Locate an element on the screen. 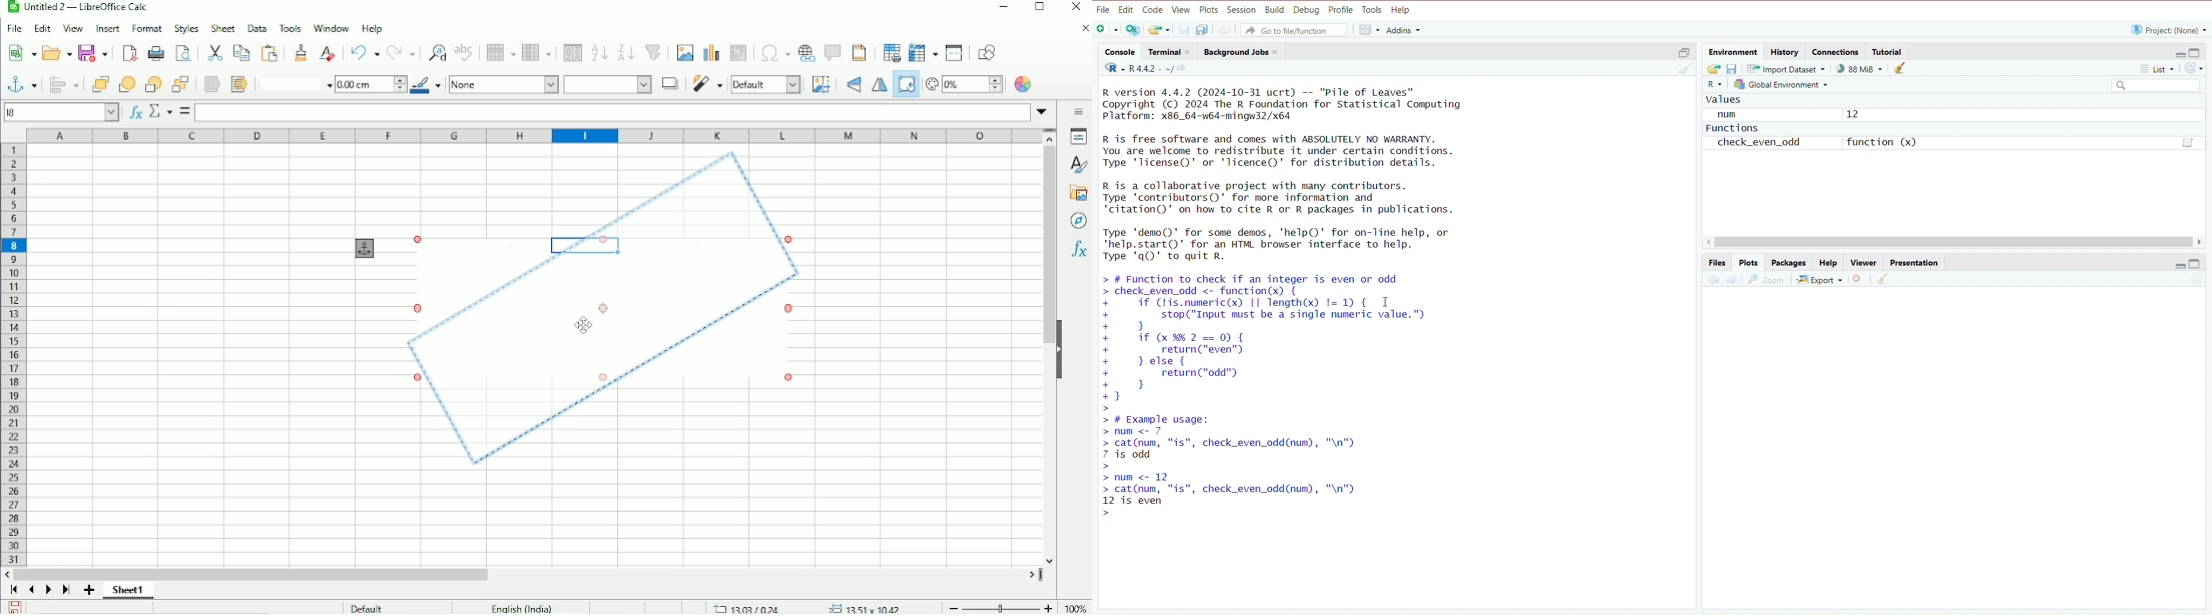  100% is located at coordinates (1075, 605).